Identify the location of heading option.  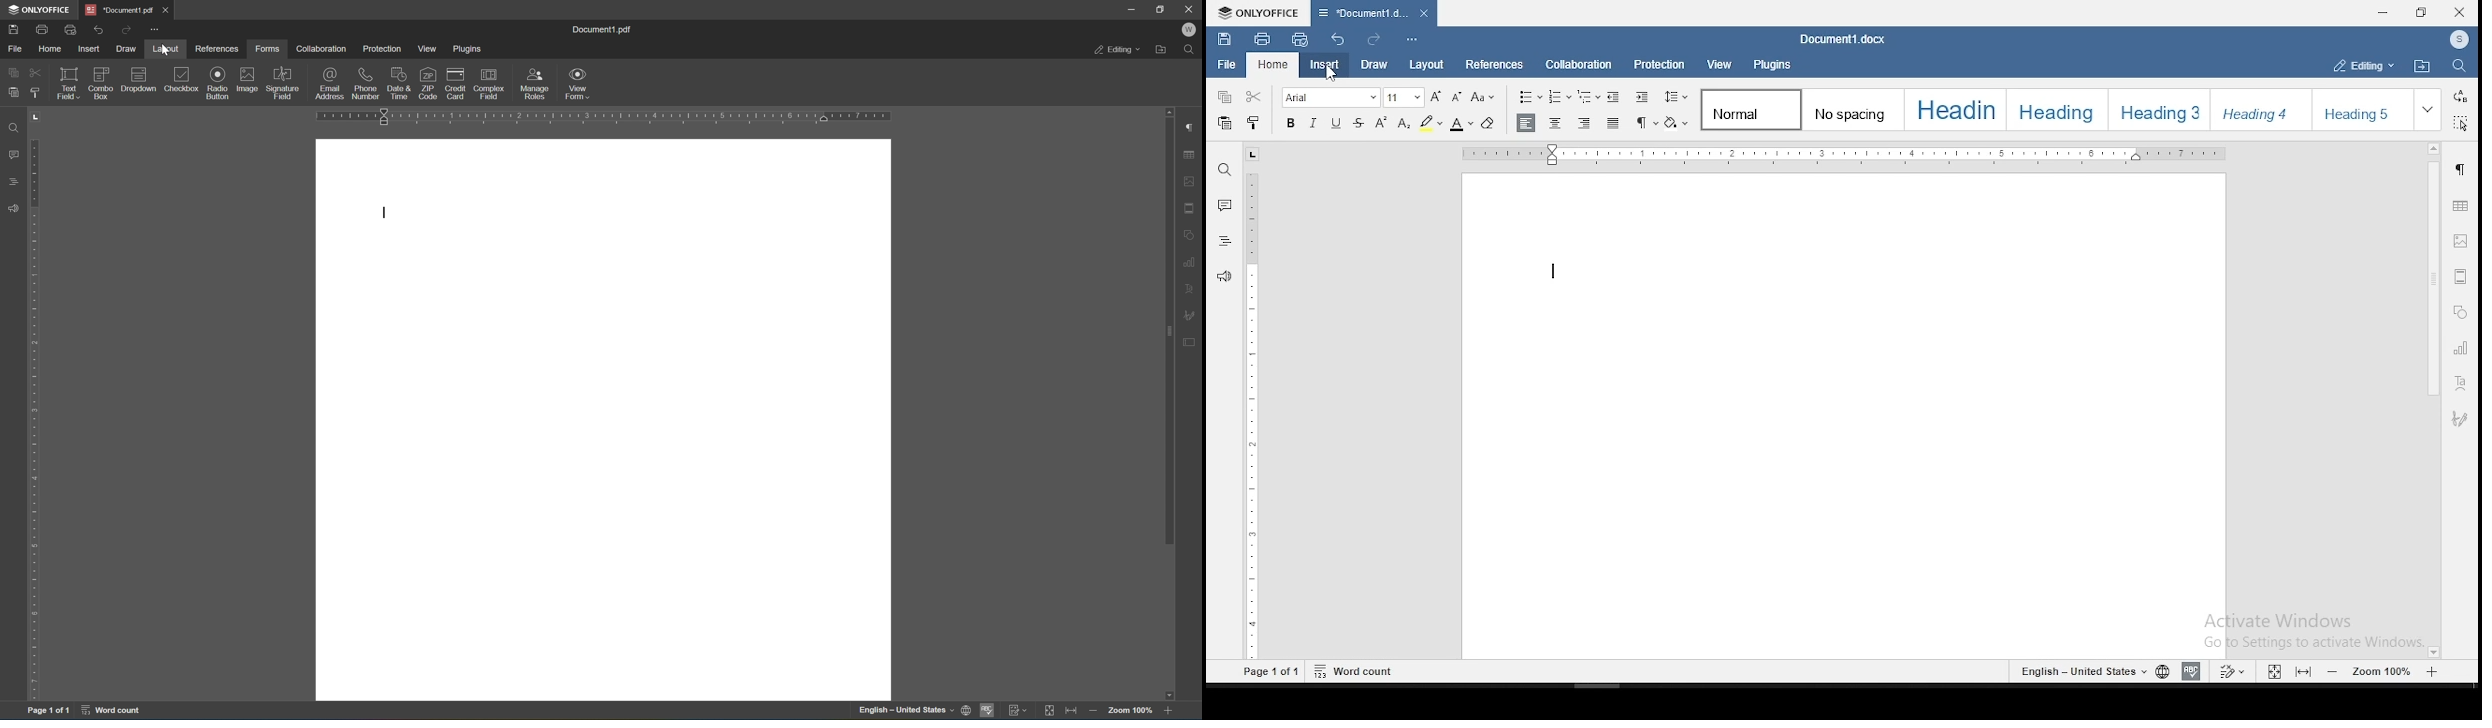
(2368, 109).